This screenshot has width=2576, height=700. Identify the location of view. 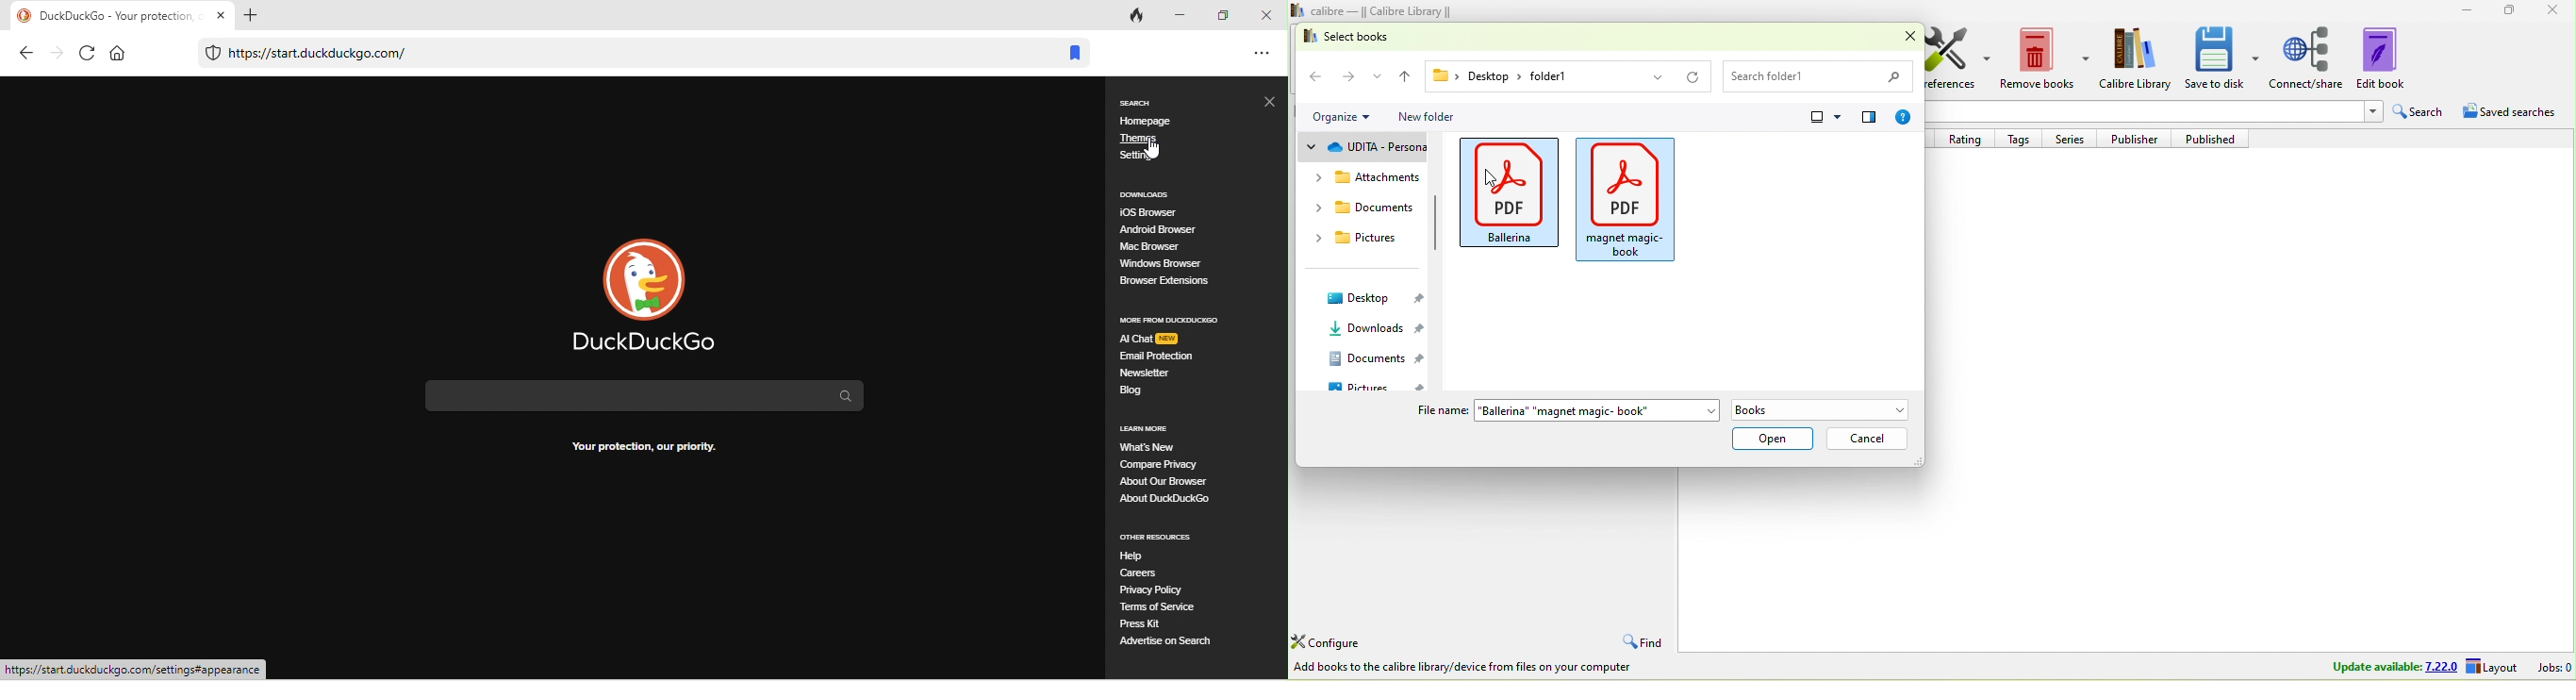
(1833, 117).